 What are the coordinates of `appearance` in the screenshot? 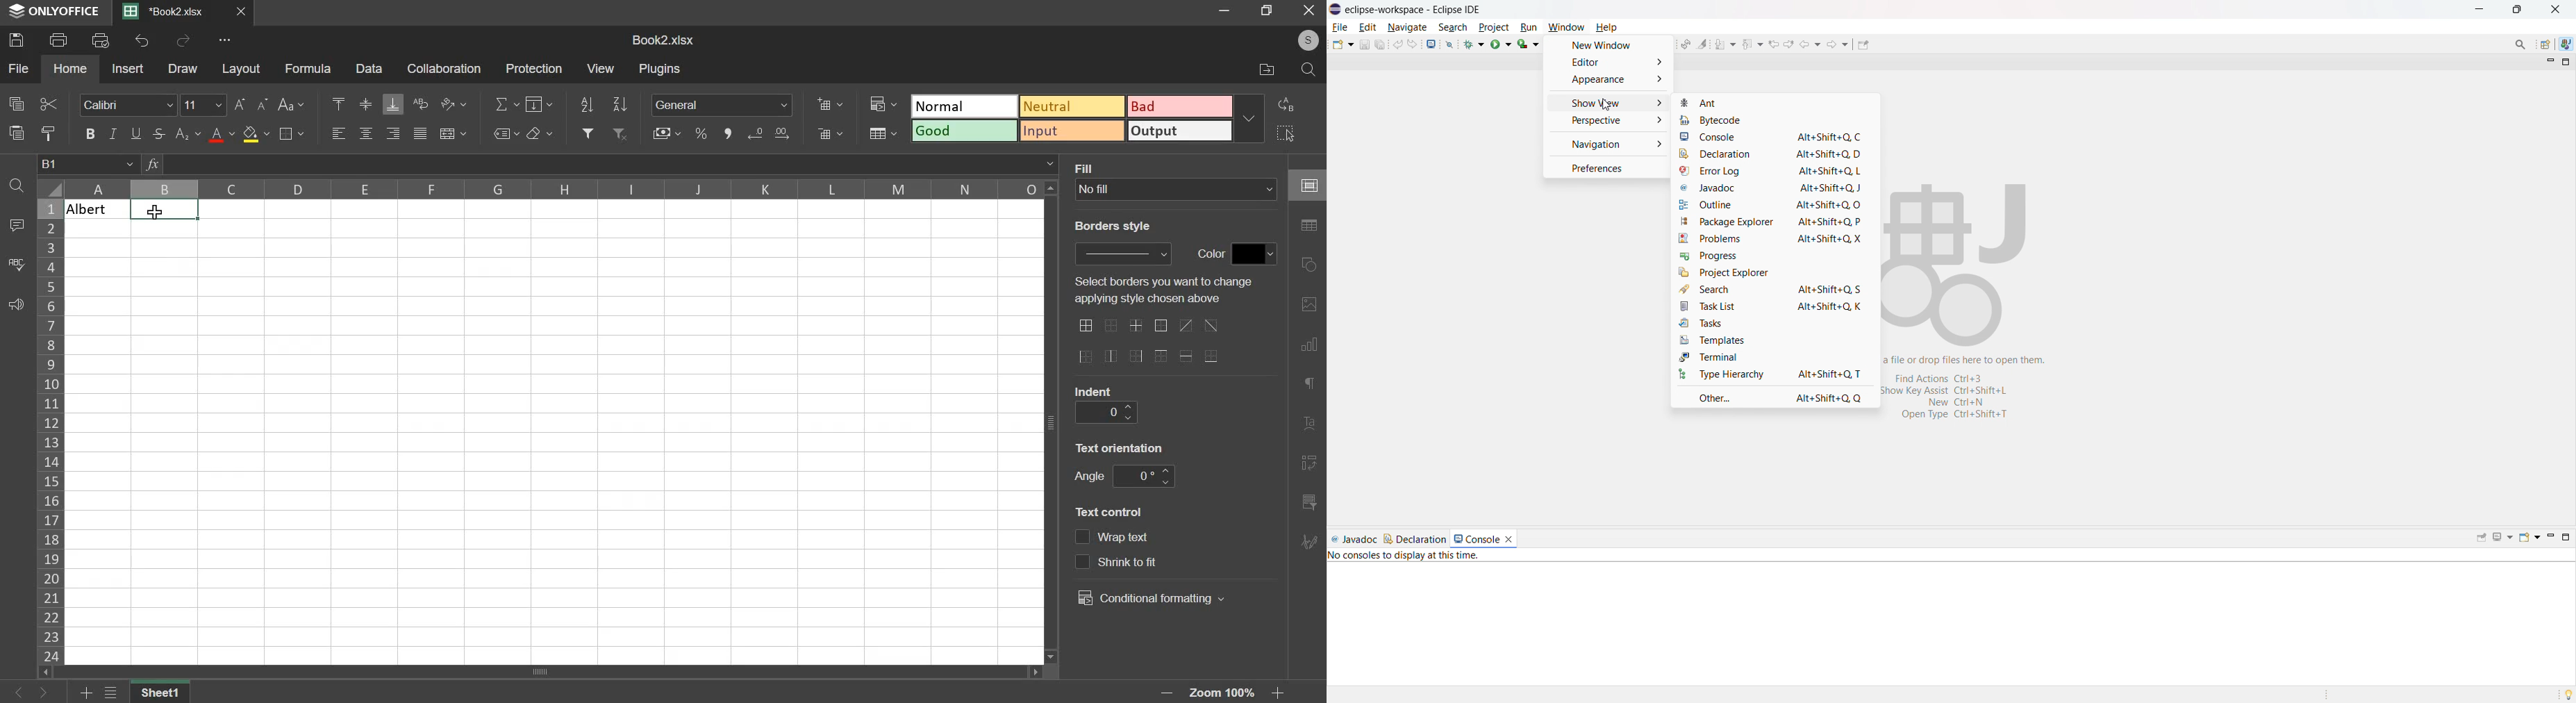 It's located at (1608, 79).